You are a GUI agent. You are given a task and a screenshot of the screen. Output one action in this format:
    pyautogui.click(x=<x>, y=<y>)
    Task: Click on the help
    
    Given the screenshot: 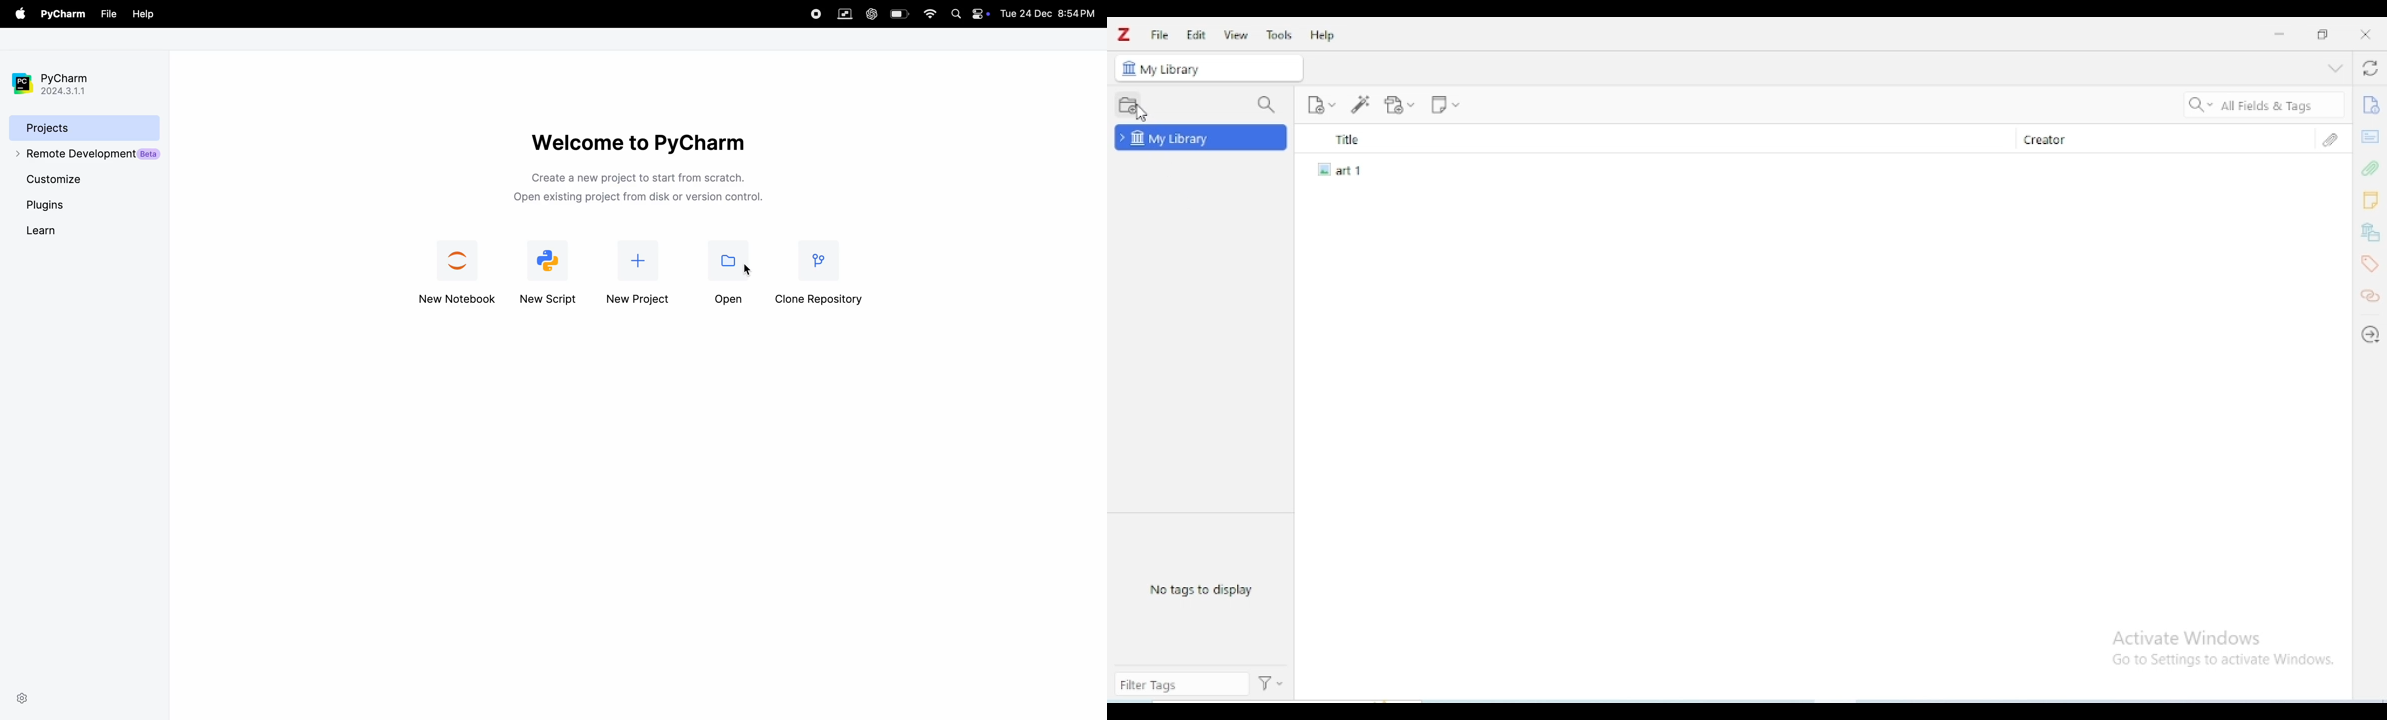 What is the action you would take?
    pyautogui.click(x=141, y=12)
    